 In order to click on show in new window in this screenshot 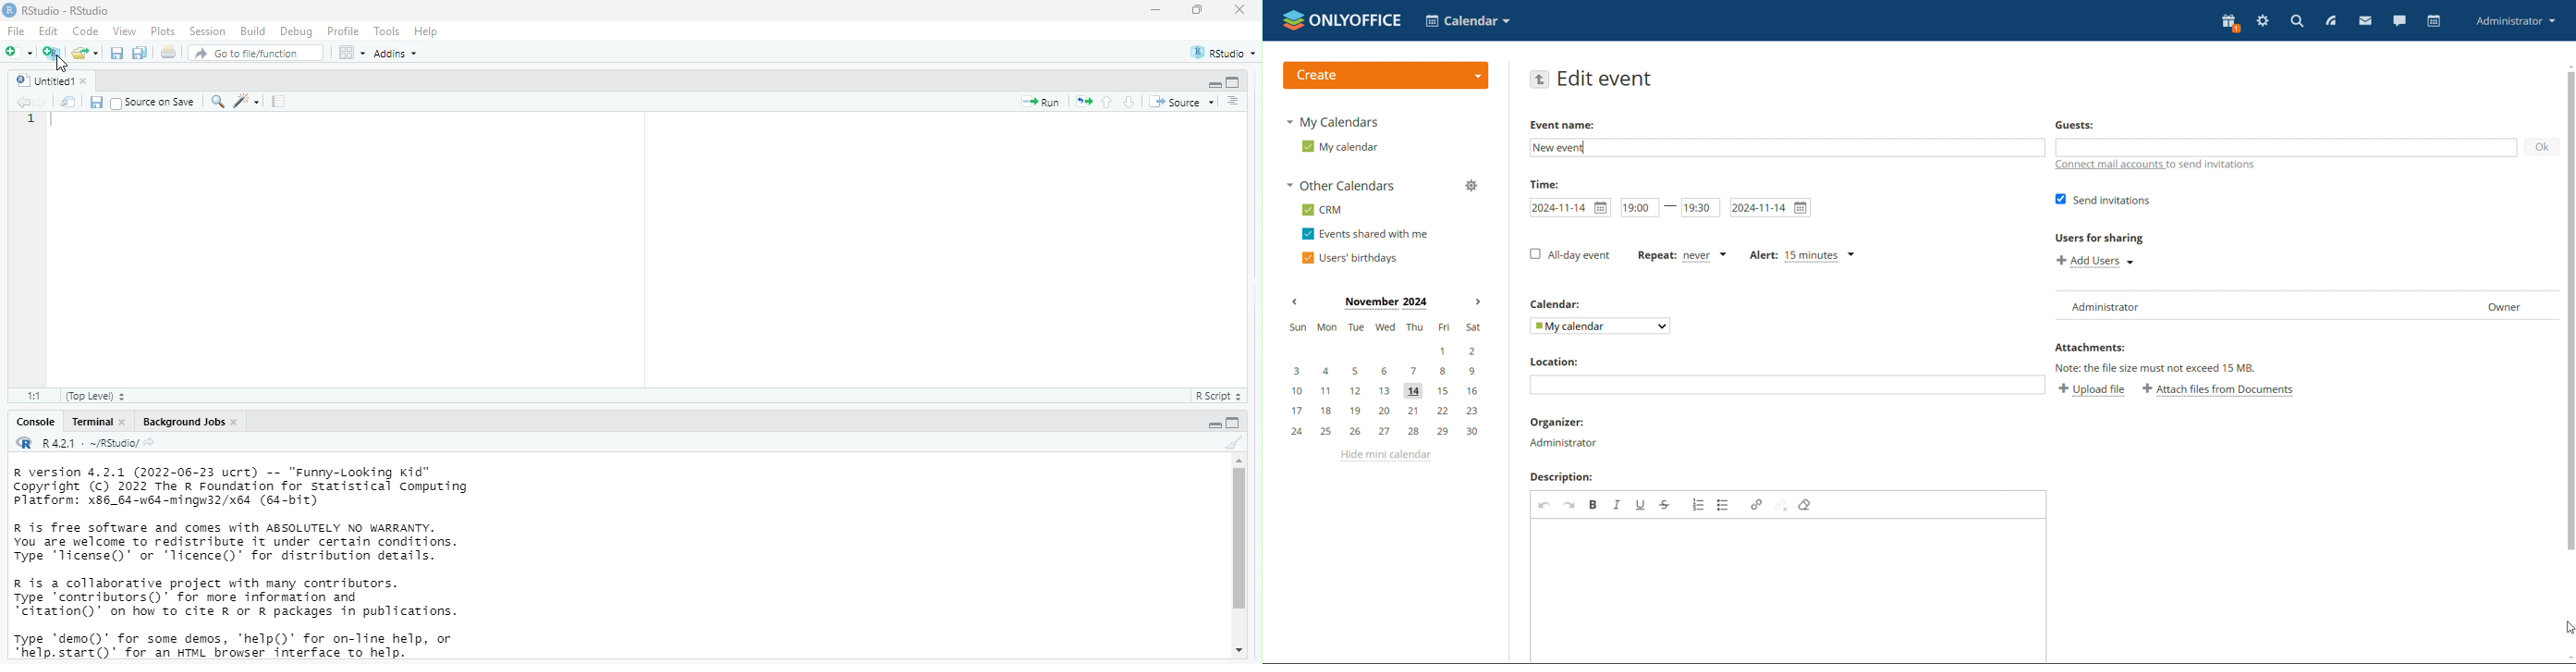, I will do `click(68, 102)`.